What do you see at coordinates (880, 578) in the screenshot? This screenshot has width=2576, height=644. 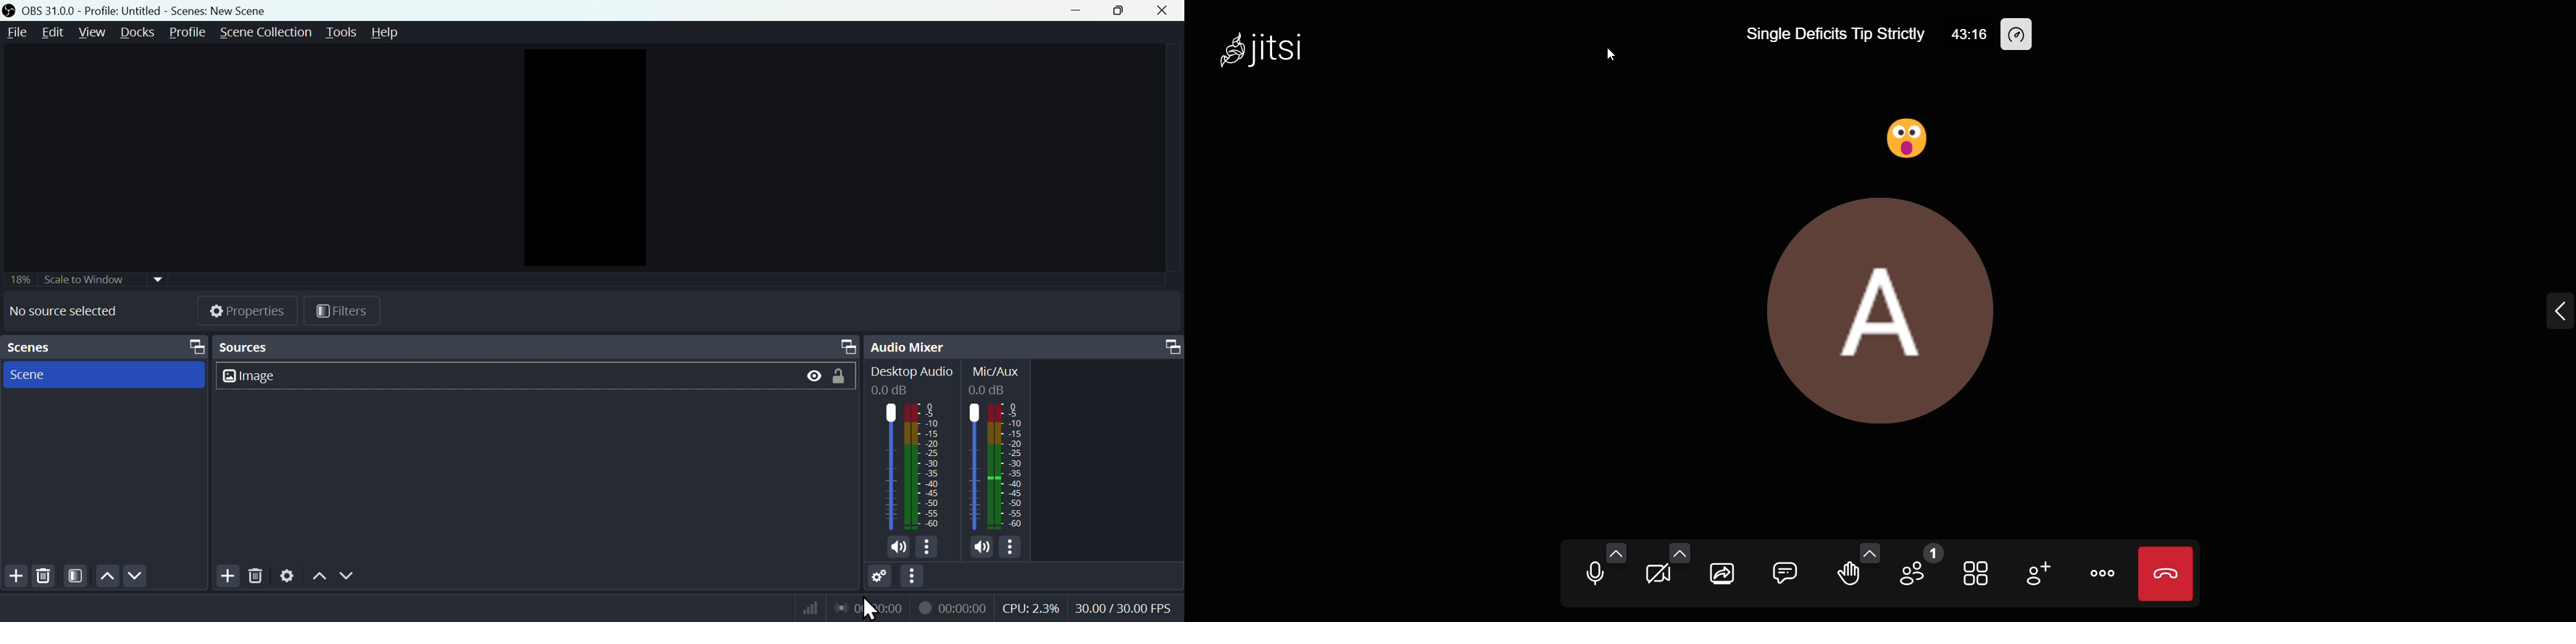 I see `Settings` at bounding box center [880, 578].